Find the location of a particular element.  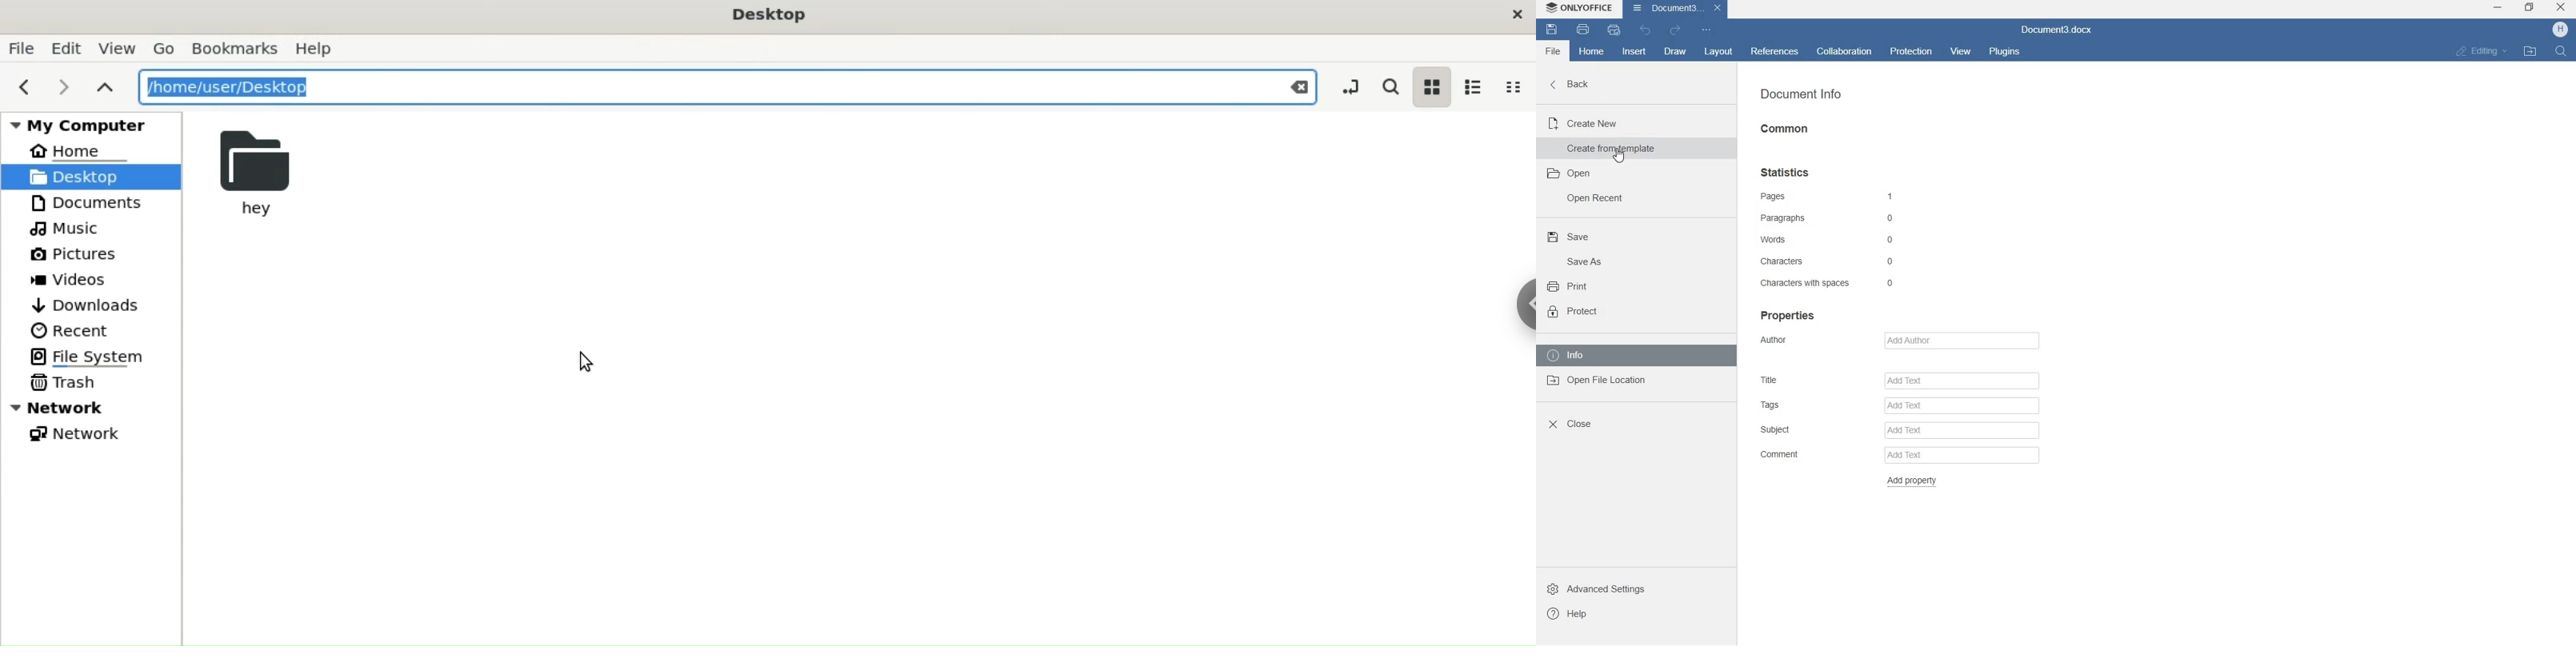

add text is located at coordinates (1963, 430).